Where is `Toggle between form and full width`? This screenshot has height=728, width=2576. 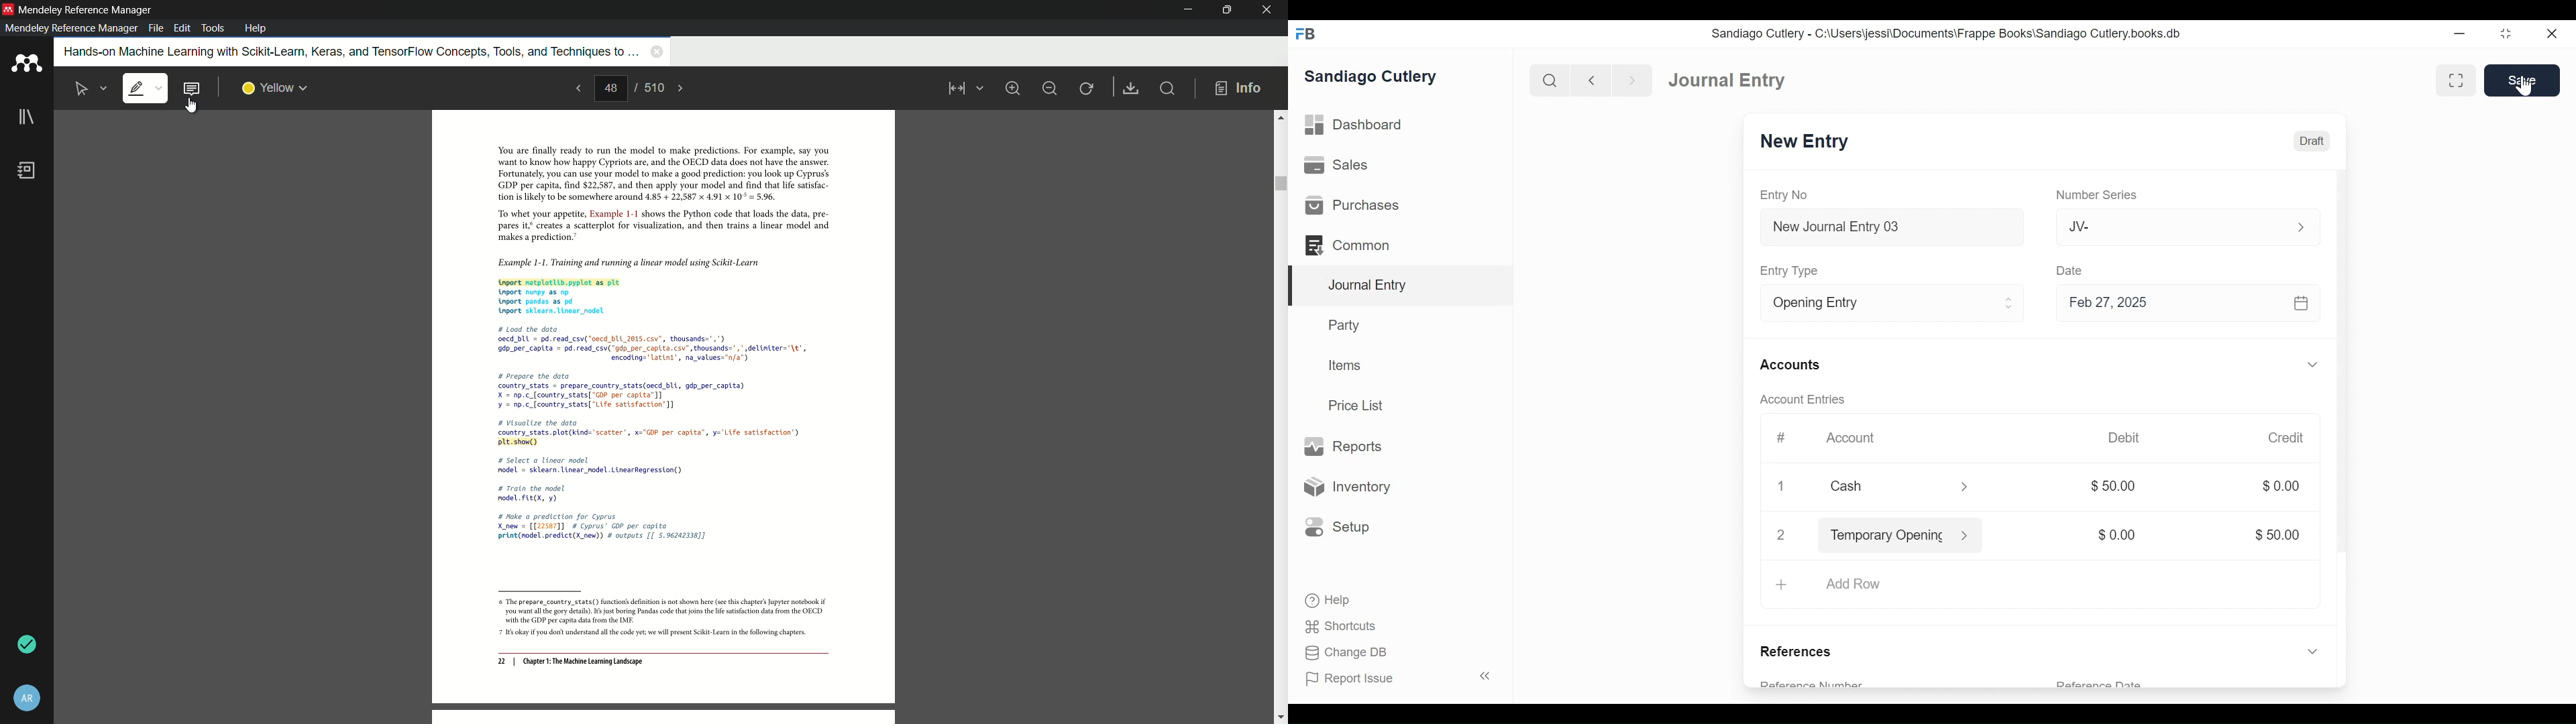 Toggle between form and full width is located at coordinates (2456, 80).